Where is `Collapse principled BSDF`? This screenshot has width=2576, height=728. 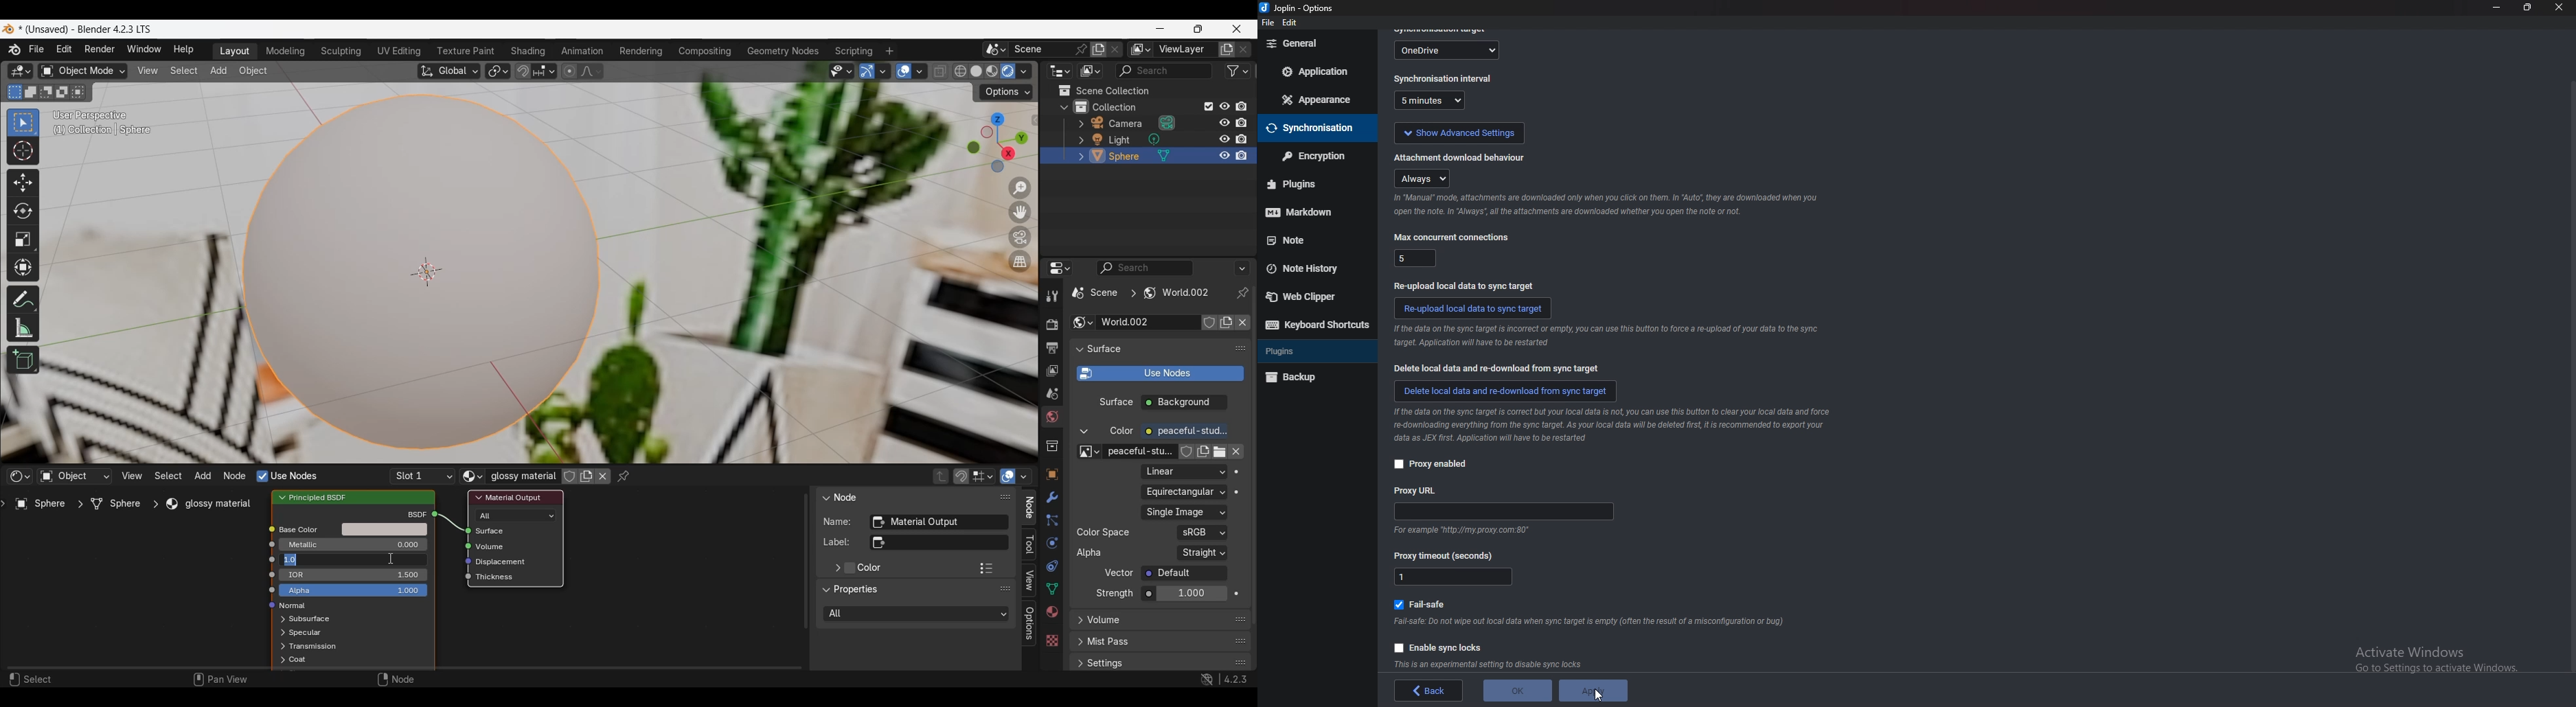
Collapse principled BSDF is located at coordinates (282, 498).